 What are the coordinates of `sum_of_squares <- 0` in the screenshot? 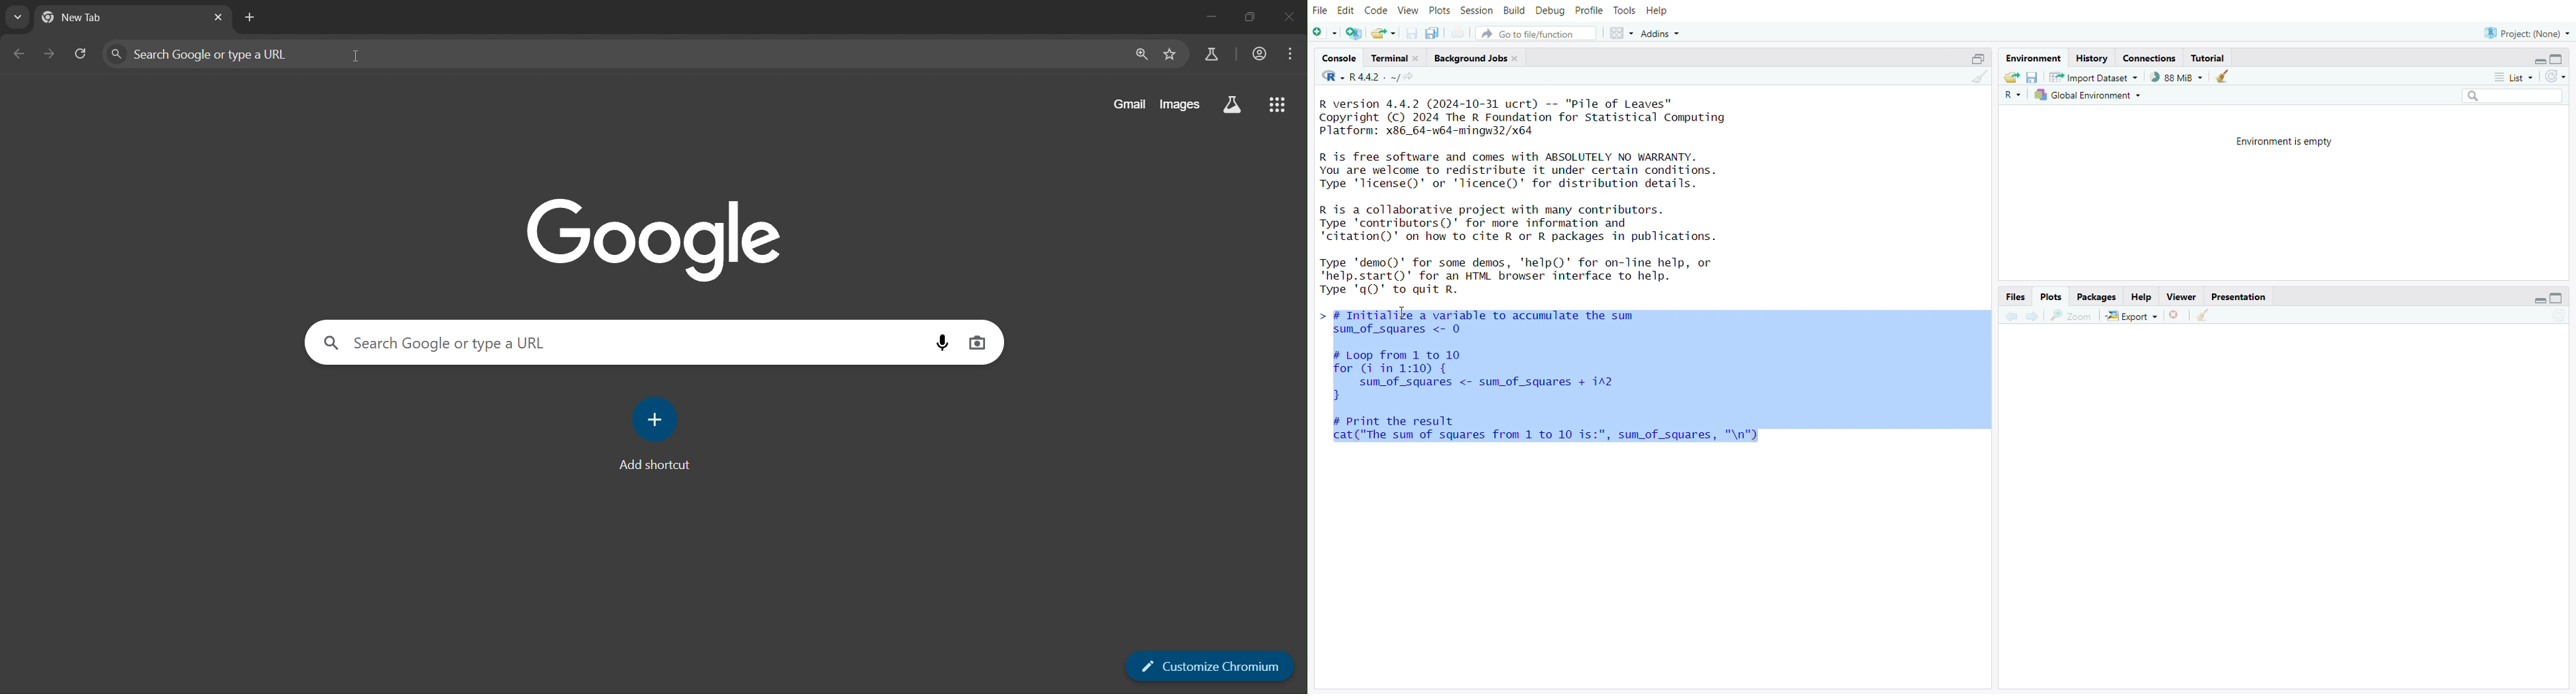 It's located at (1408, 331).